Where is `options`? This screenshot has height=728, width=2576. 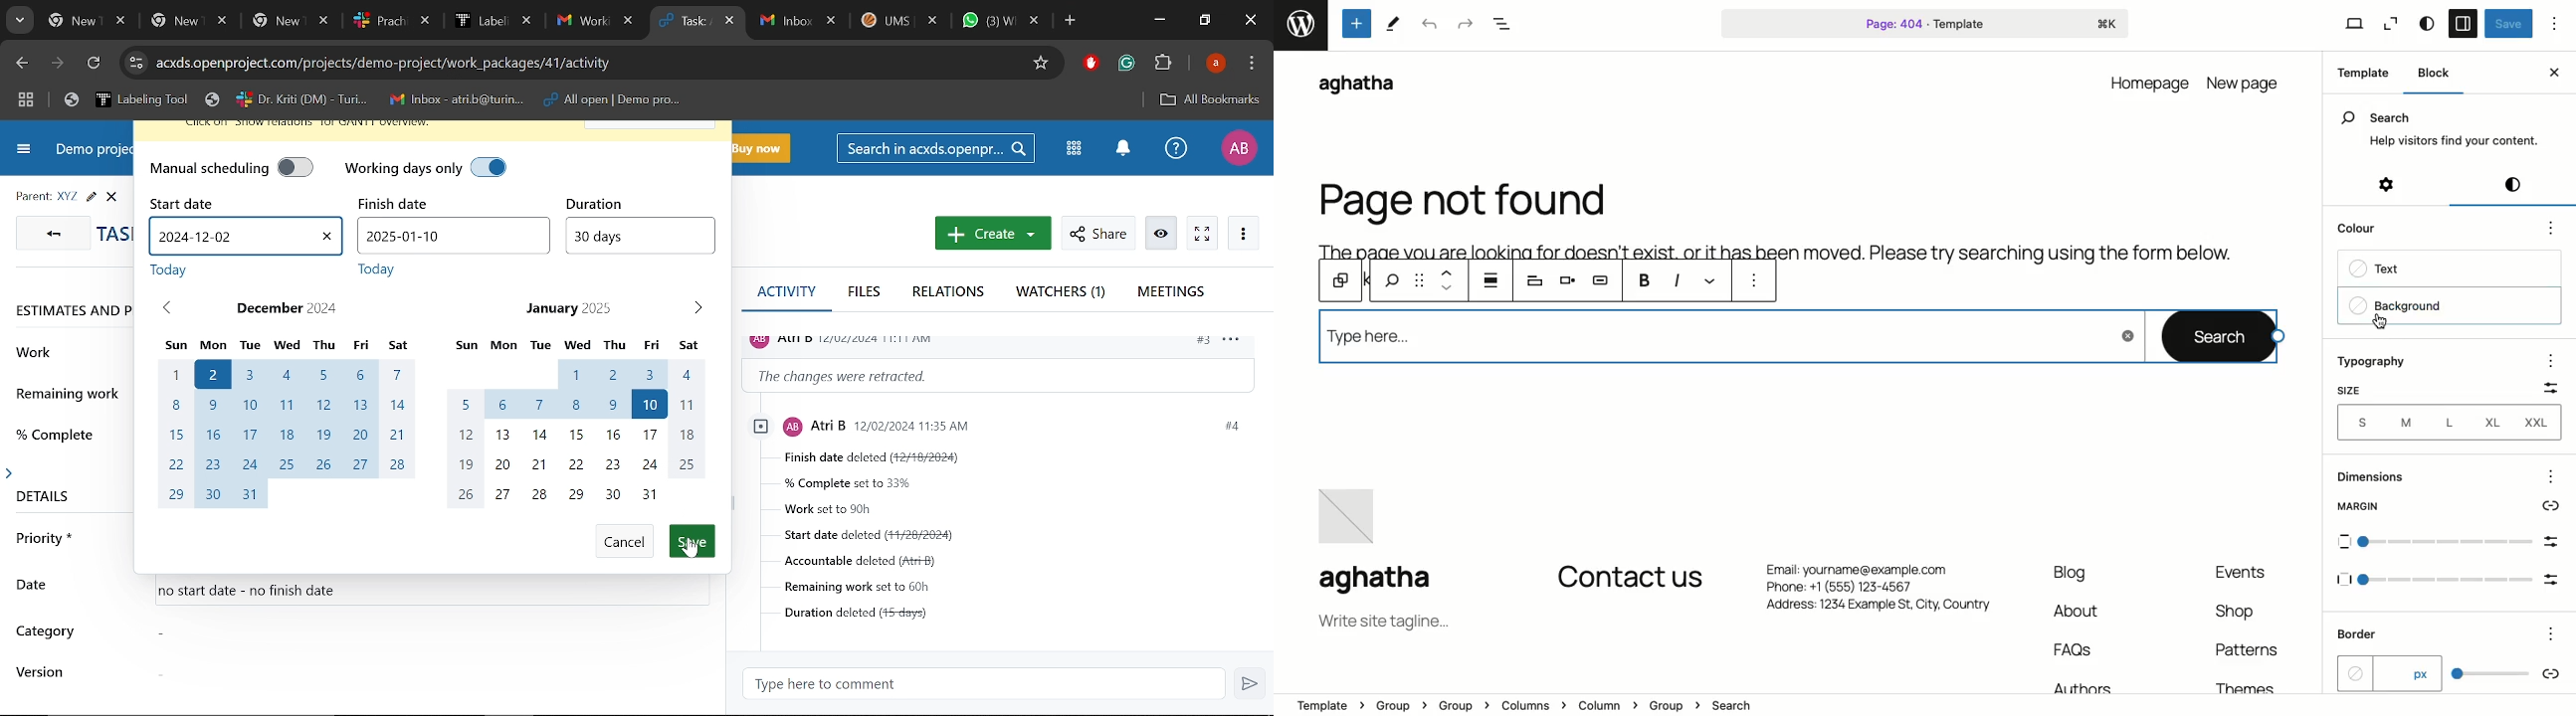 options is located at coordinates (1237, 343).